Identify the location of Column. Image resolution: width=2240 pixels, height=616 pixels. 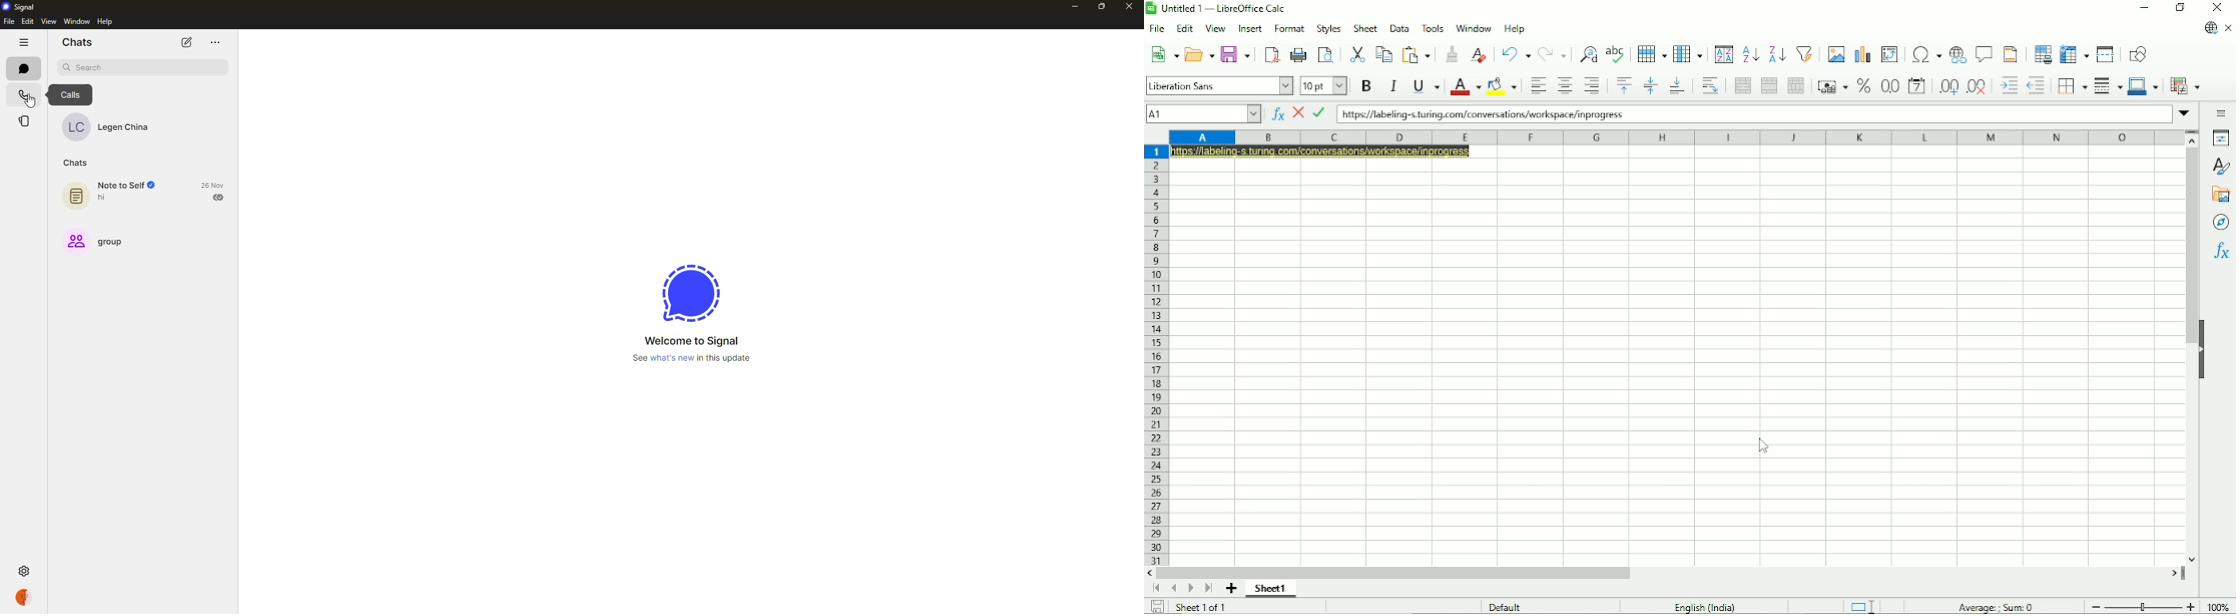
(1689, 53).